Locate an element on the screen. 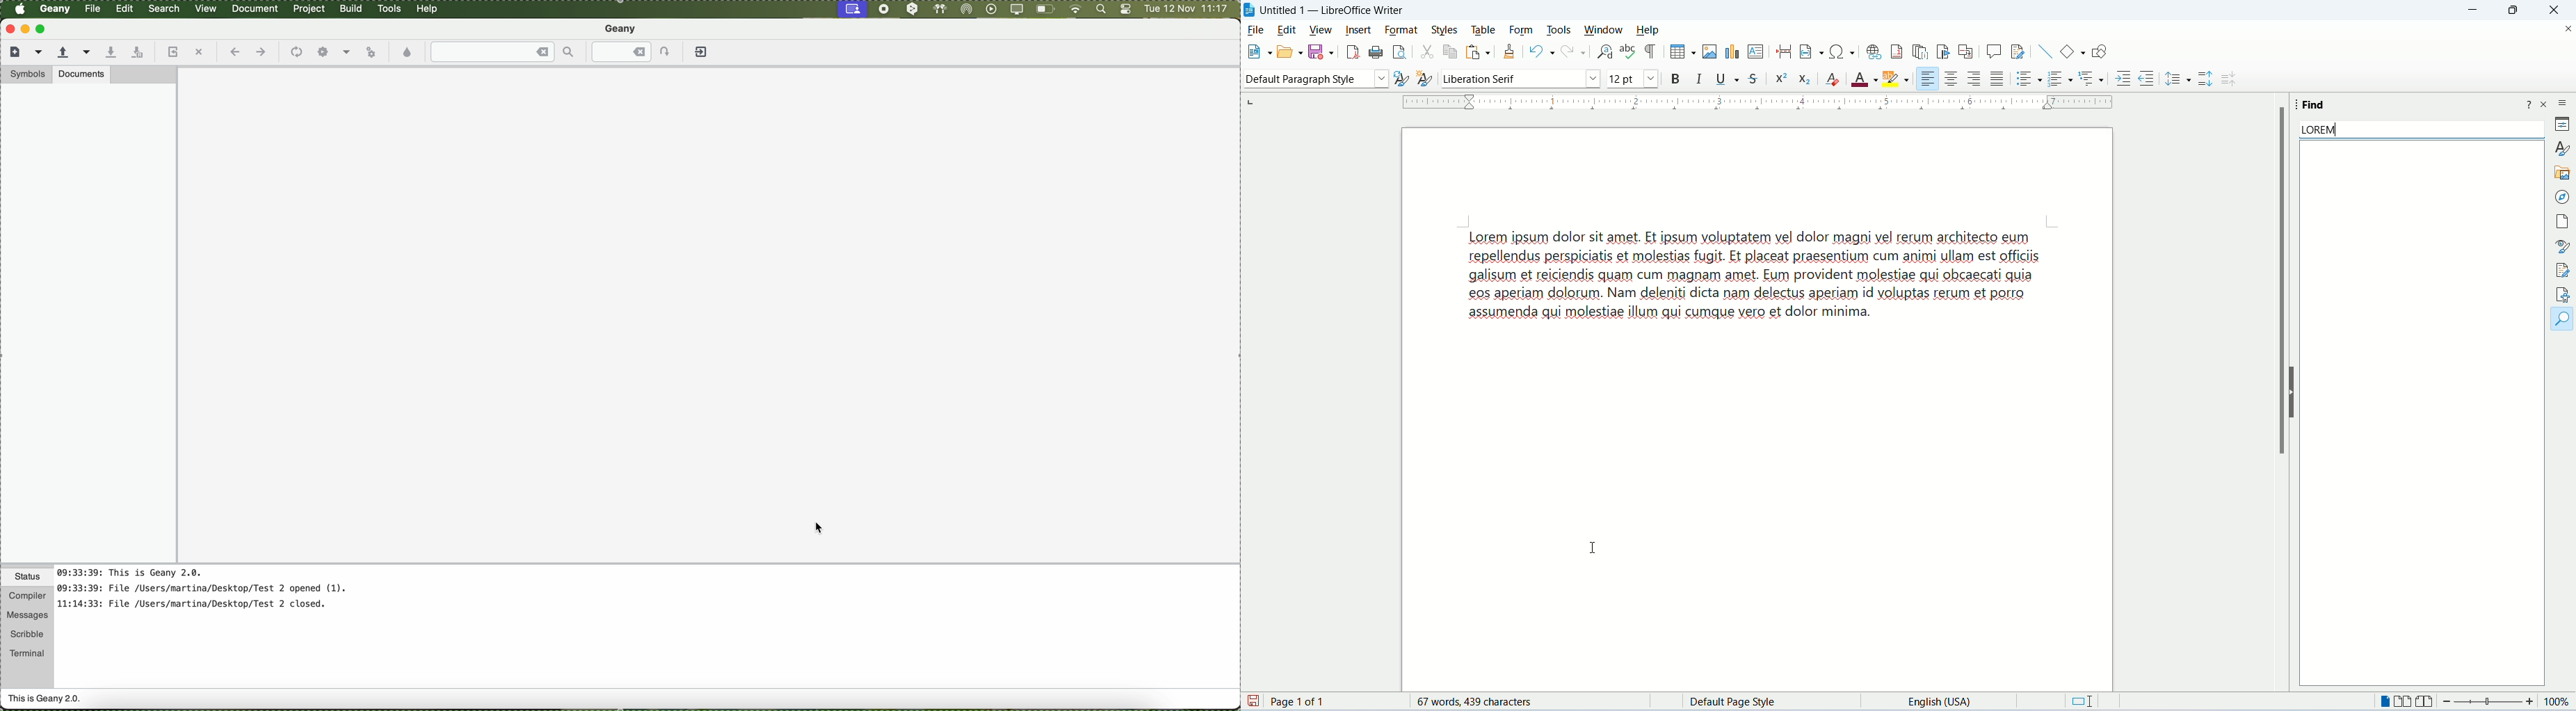 The height and width of the screenshot is (728, 2576). standard selection is located at coordinates (2078, 703).